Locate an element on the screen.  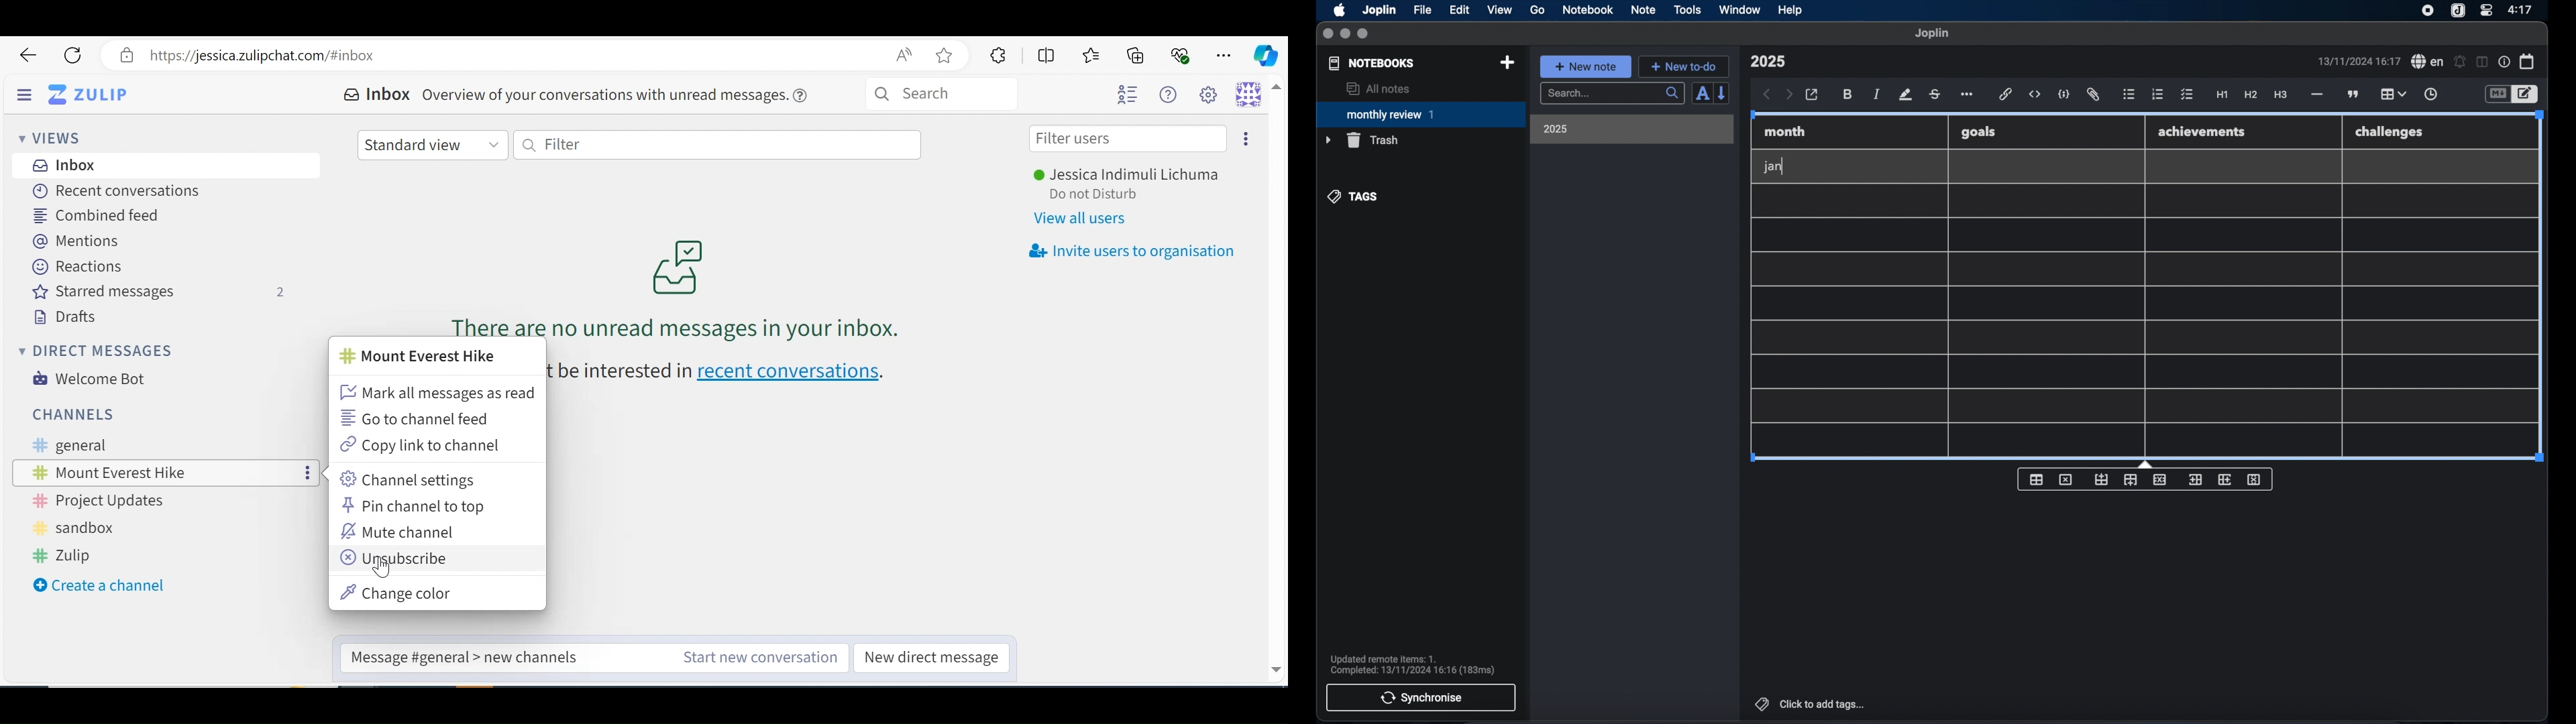
delete column is located at coordinates (2255, 480).